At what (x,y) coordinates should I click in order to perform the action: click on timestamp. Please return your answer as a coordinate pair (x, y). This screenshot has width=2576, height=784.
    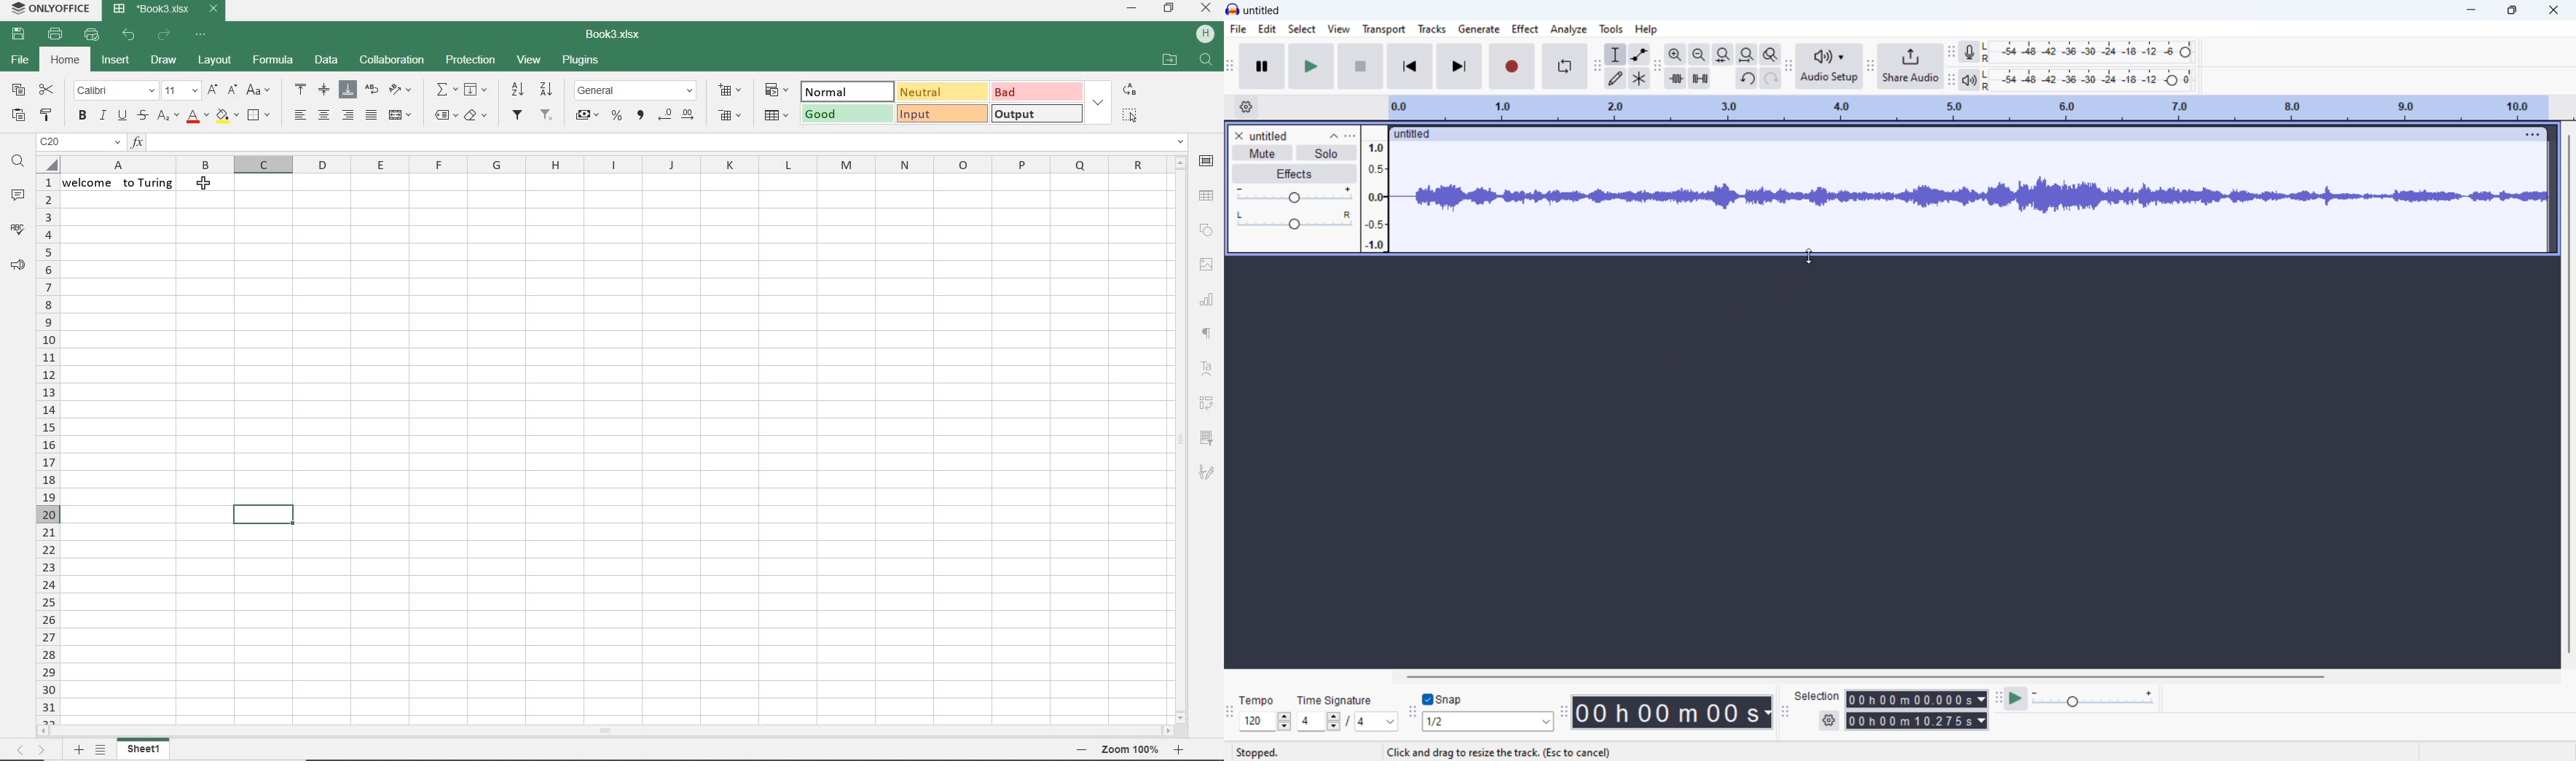
    Looking at the image, I should click on (1673, 712).